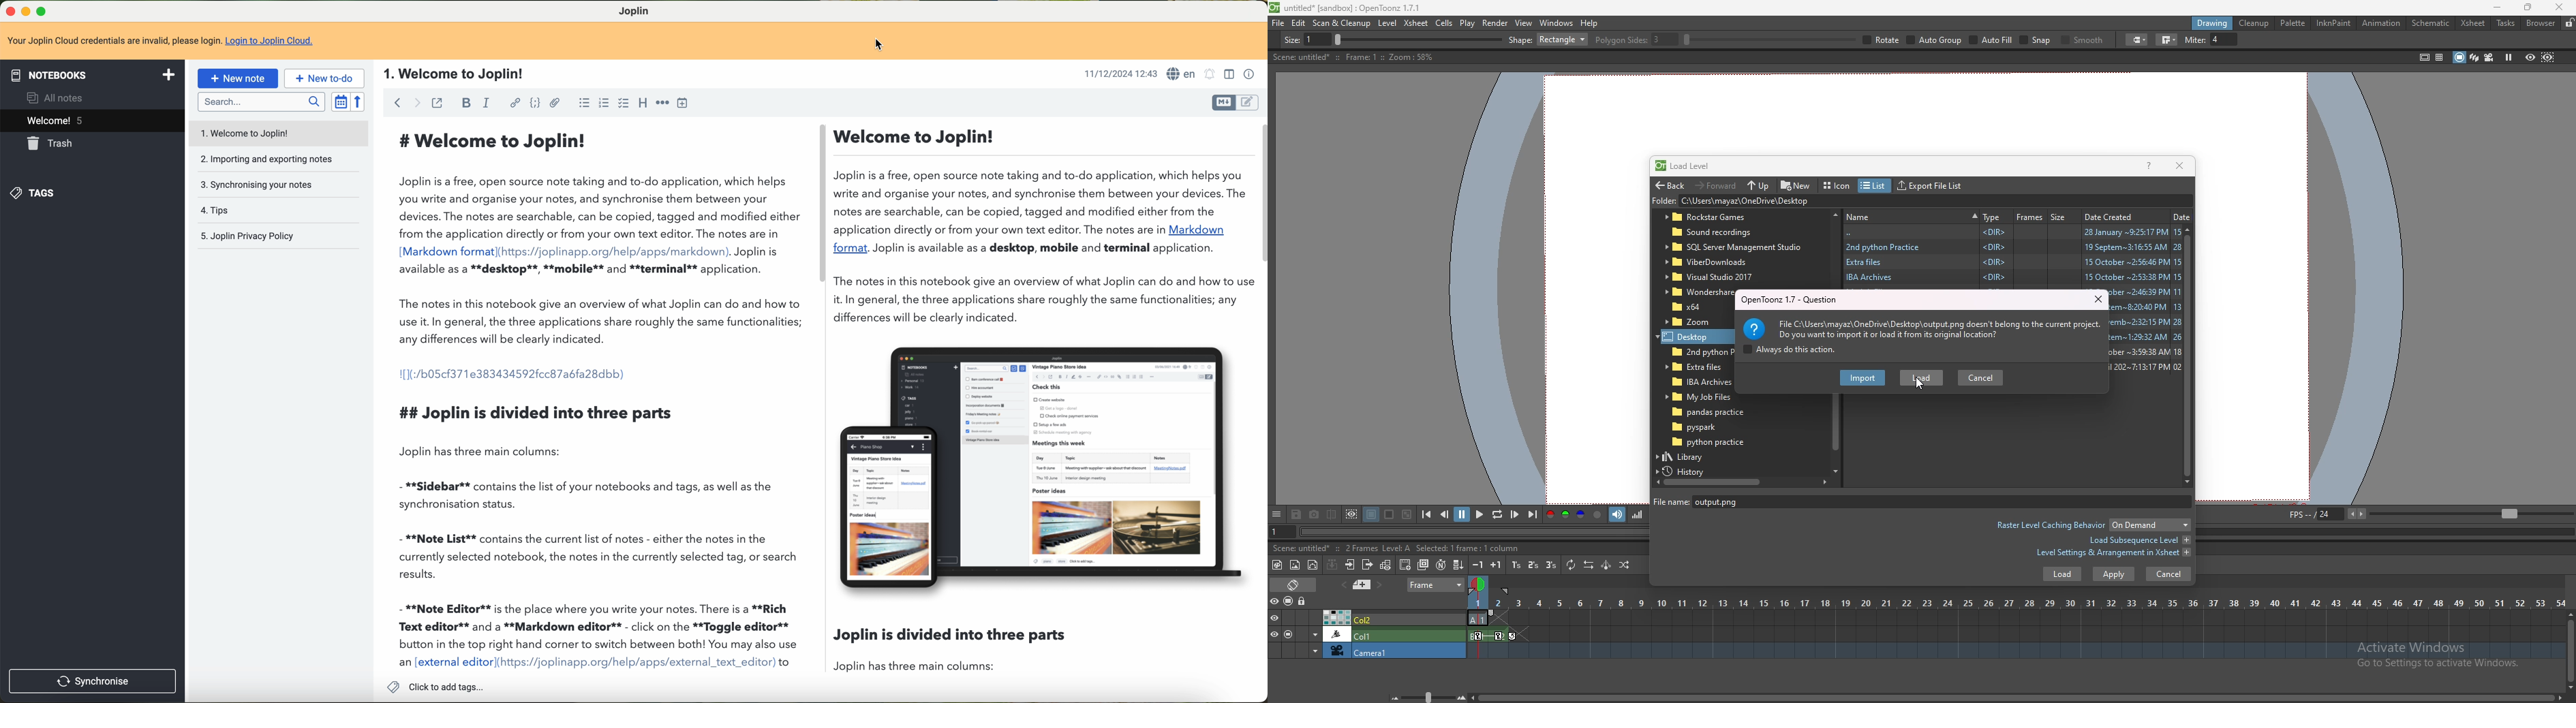 Image resolution: width=2576 pixels, height=728 pixels. What do you see at coordinates (1296, 516) in the screenshot?
I see `save` at bounding box center [1296, 516].